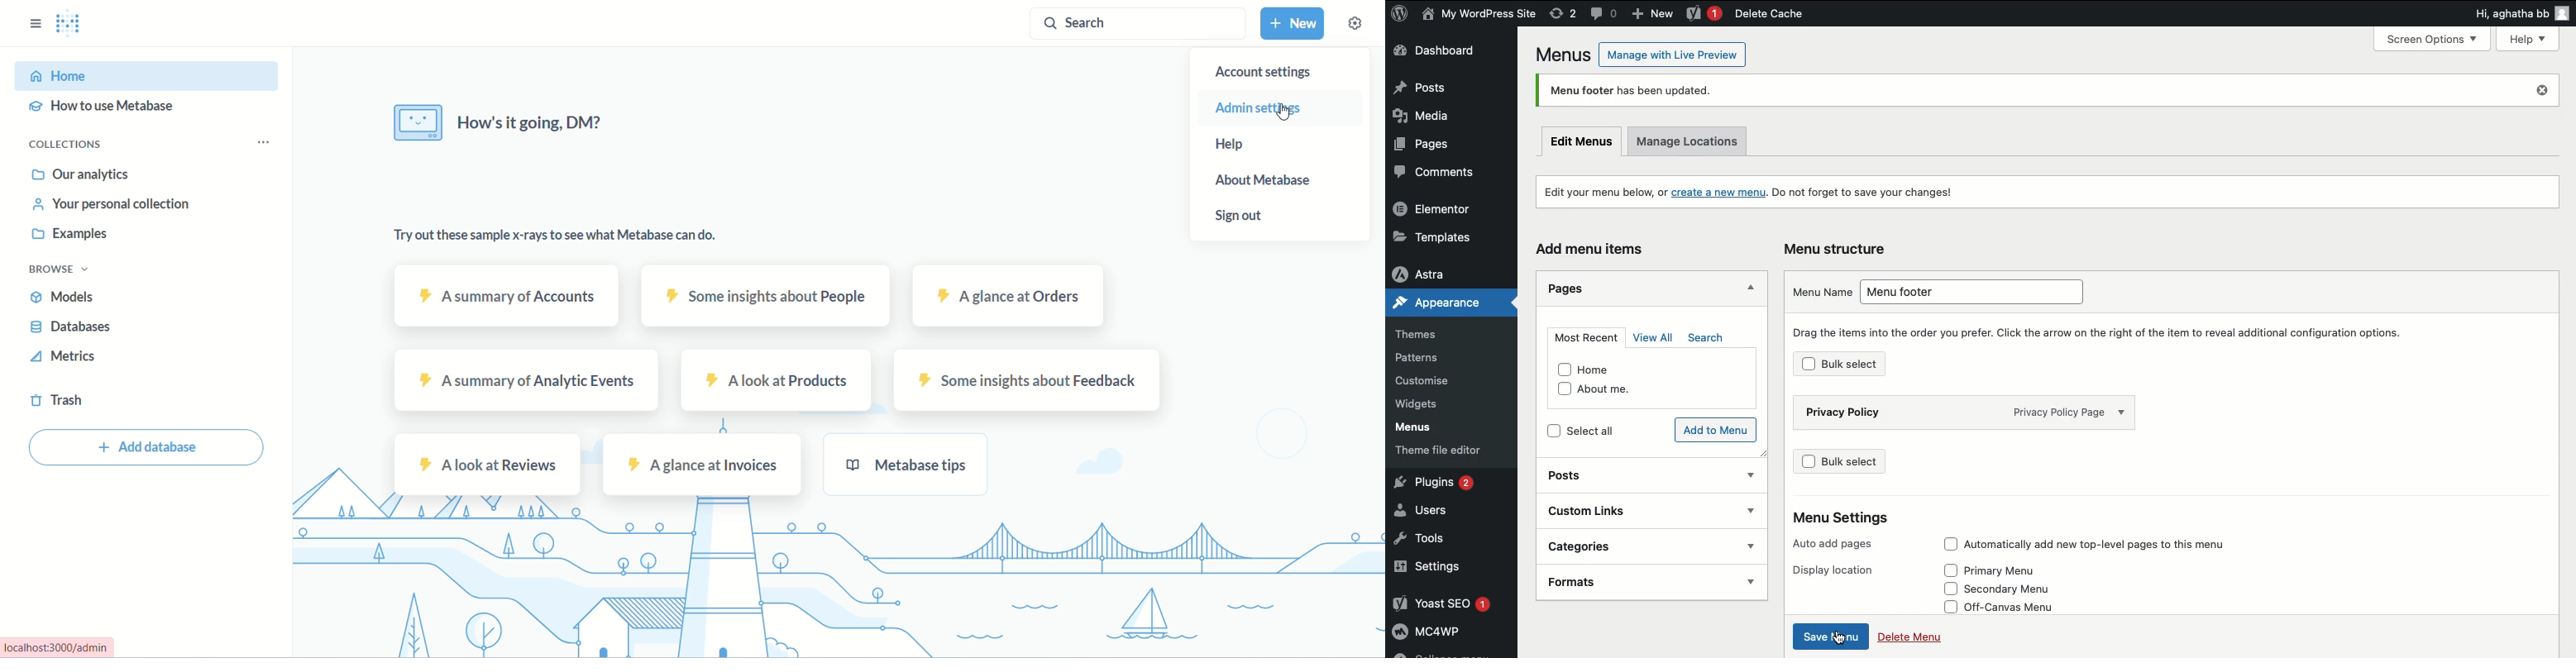 The width and height of the screenshot is (2576, 672). I want to click on Posts, so click(1446, 88).